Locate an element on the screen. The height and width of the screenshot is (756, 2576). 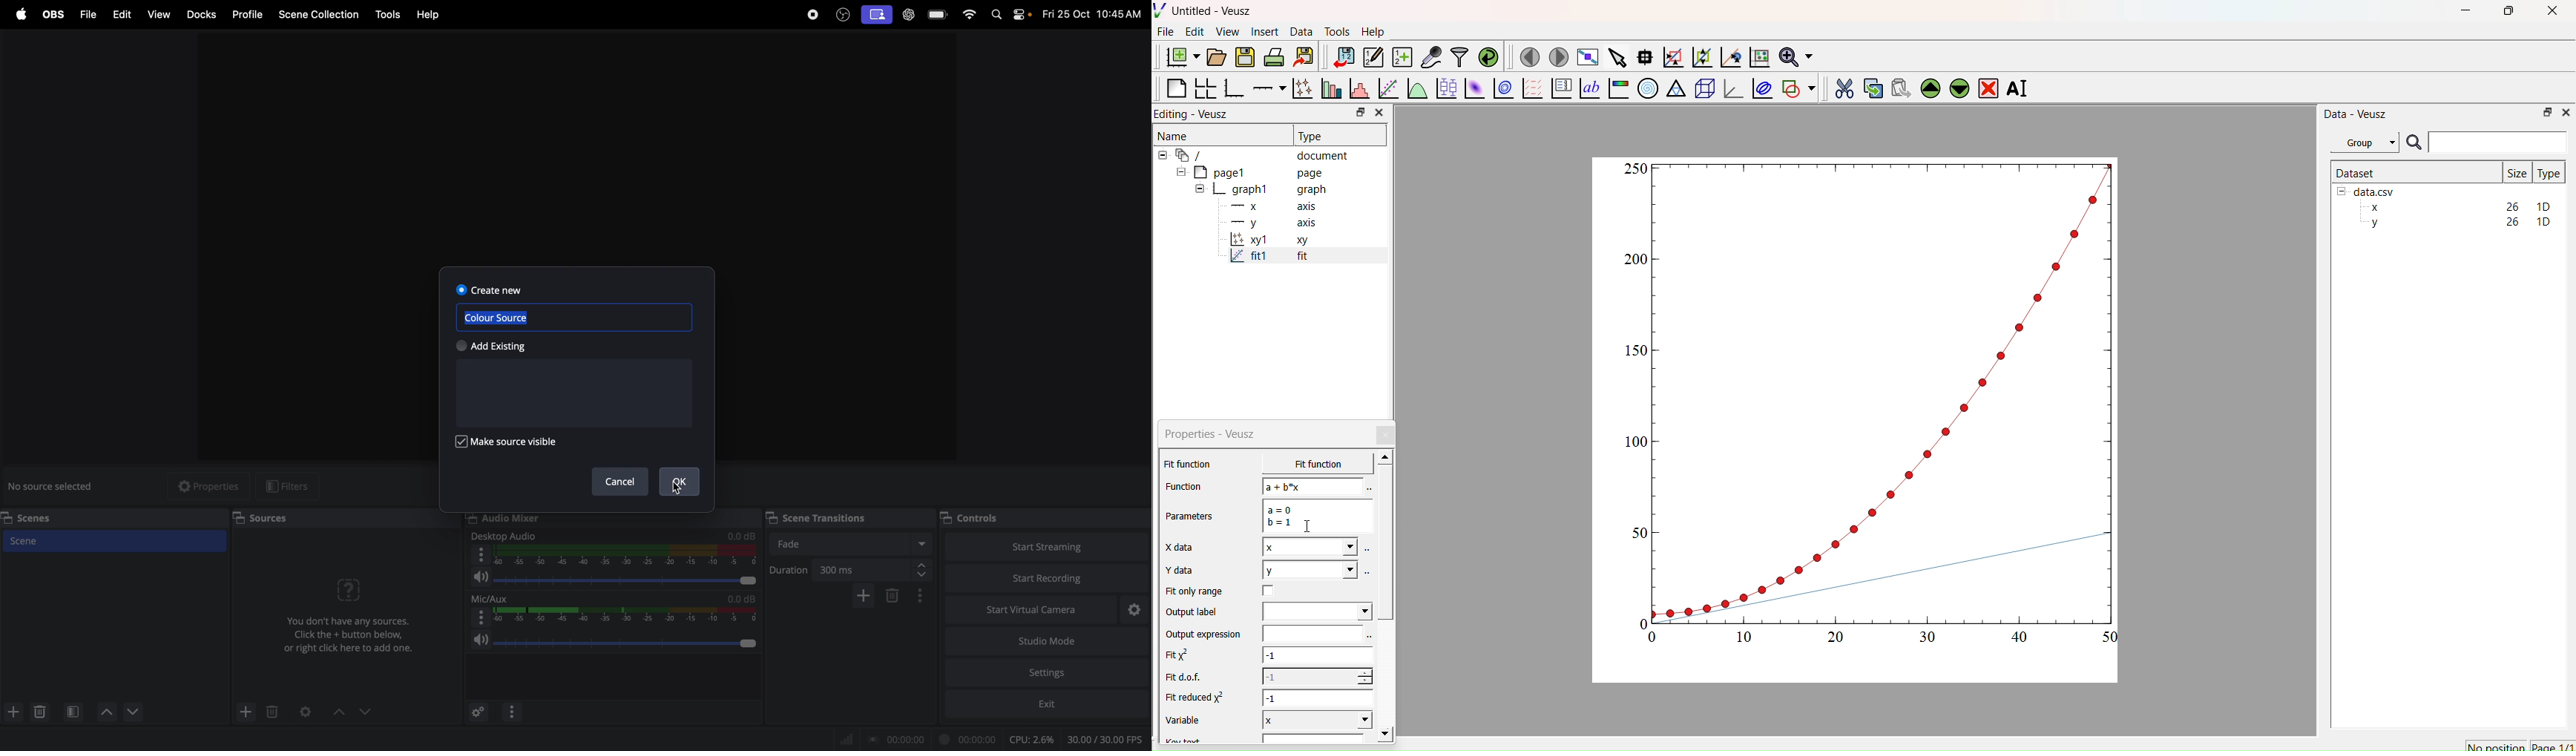
wifi is located at coordinates (972, 15).